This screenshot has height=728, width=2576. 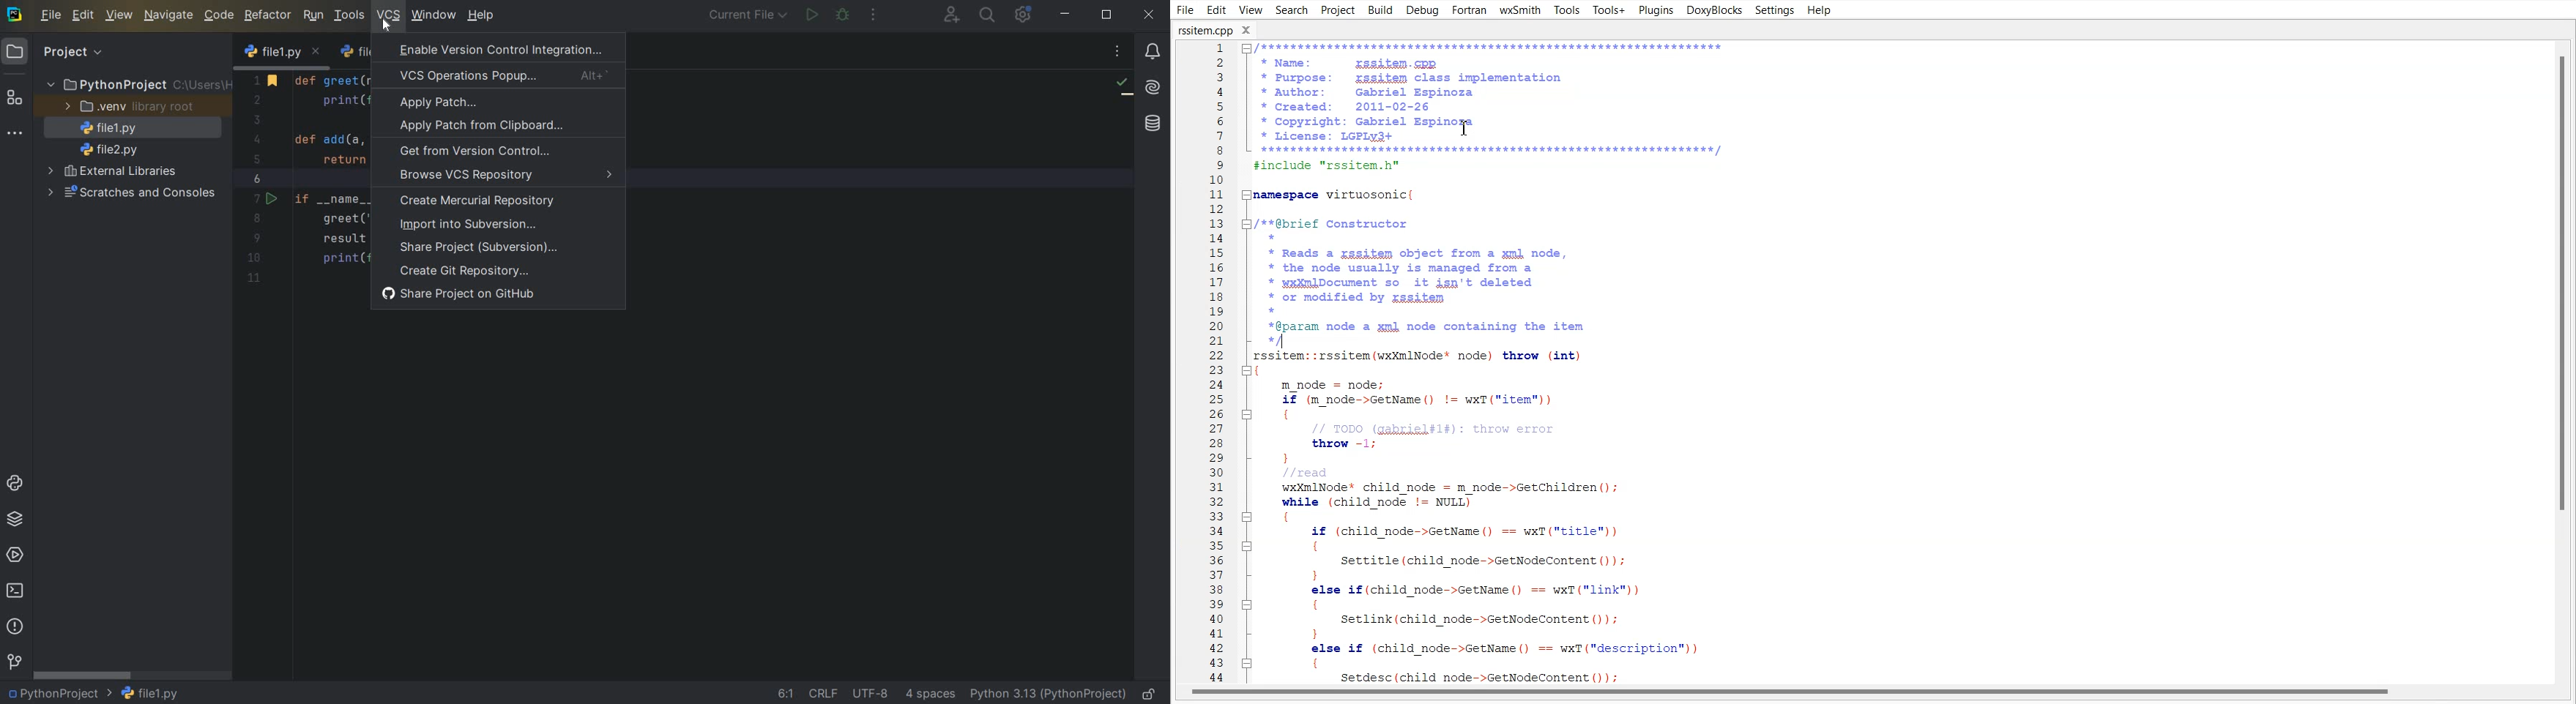 I want to click on Line Number, so click(x=1215, y=362).